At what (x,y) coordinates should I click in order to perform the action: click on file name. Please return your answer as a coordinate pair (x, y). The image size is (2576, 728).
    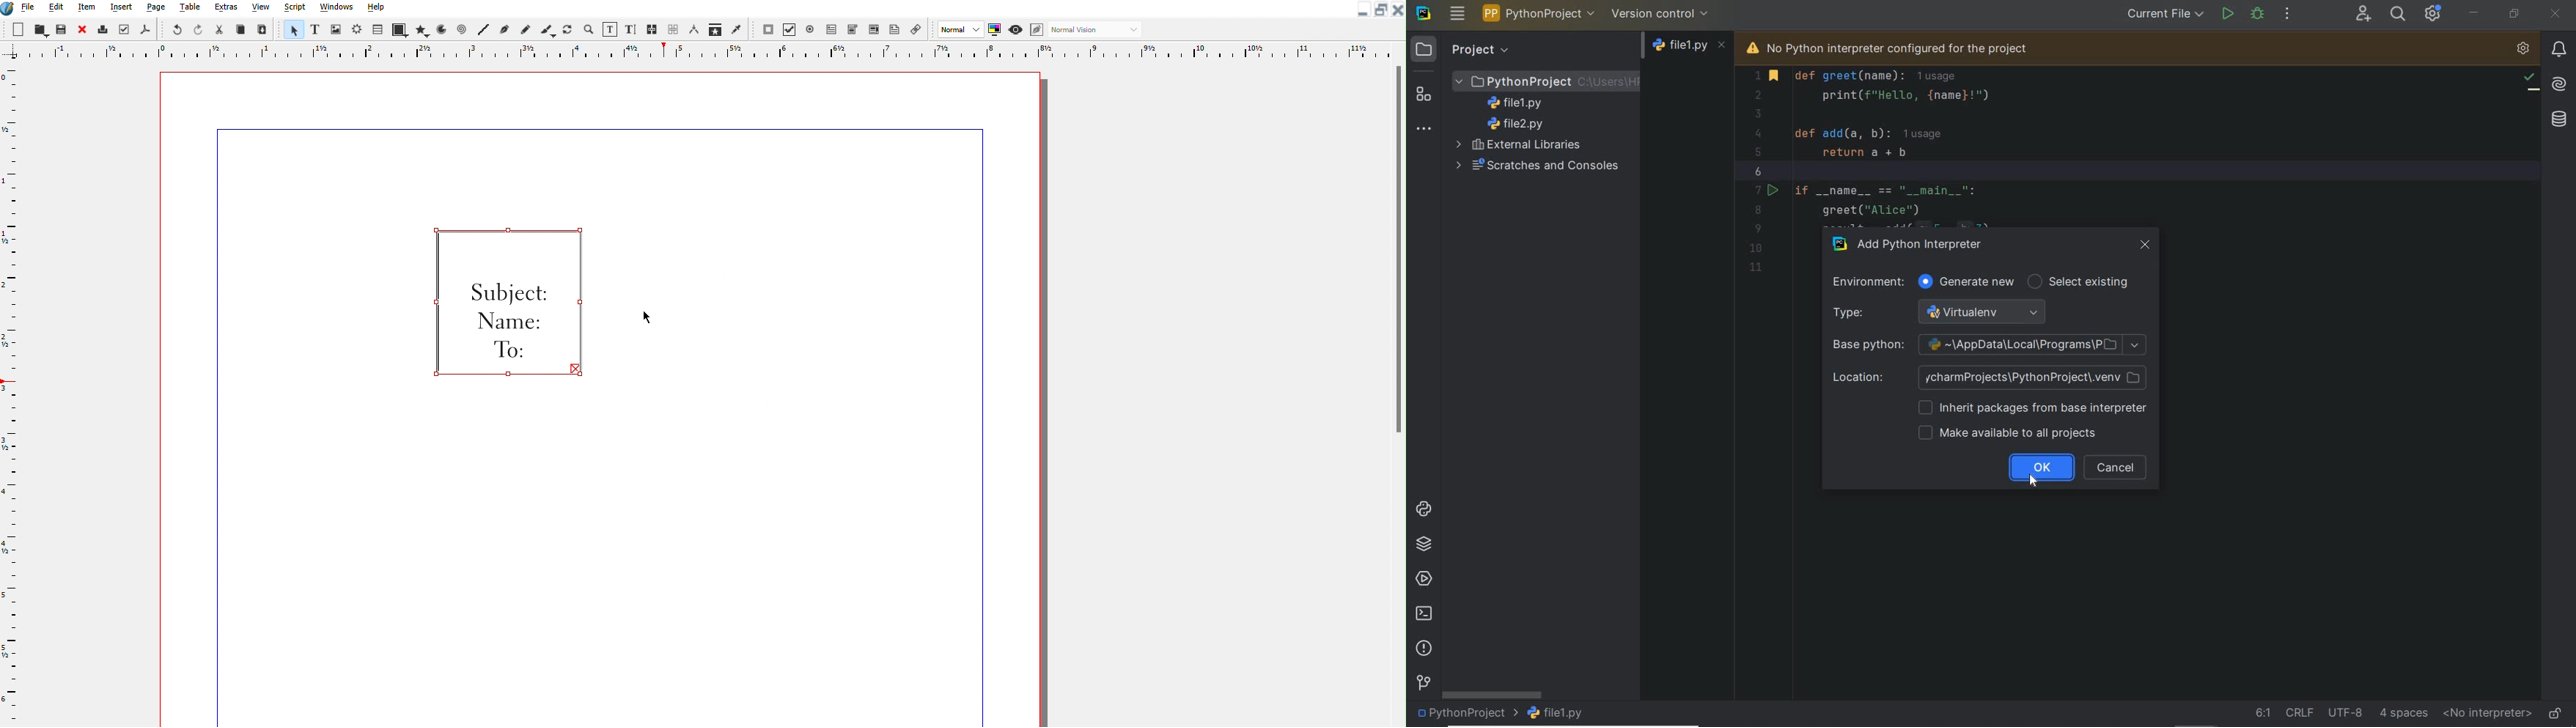
    Looking at the image, I should click on (1563, 712).